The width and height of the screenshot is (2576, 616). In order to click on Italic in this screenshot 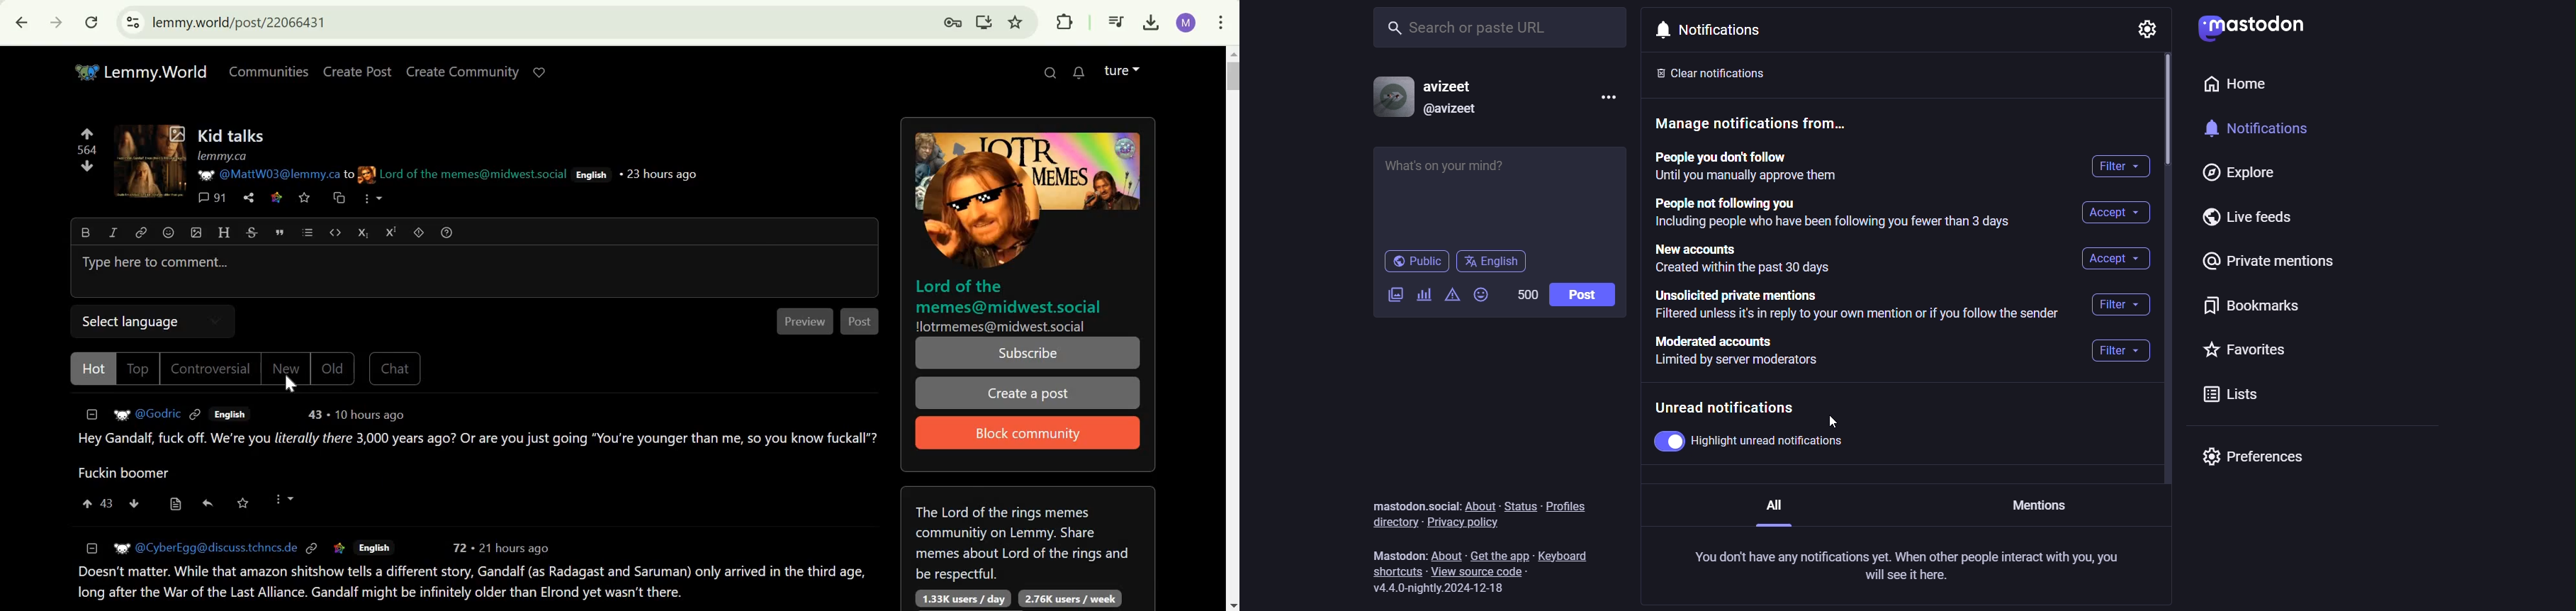, I will do `click(115, 233)`.